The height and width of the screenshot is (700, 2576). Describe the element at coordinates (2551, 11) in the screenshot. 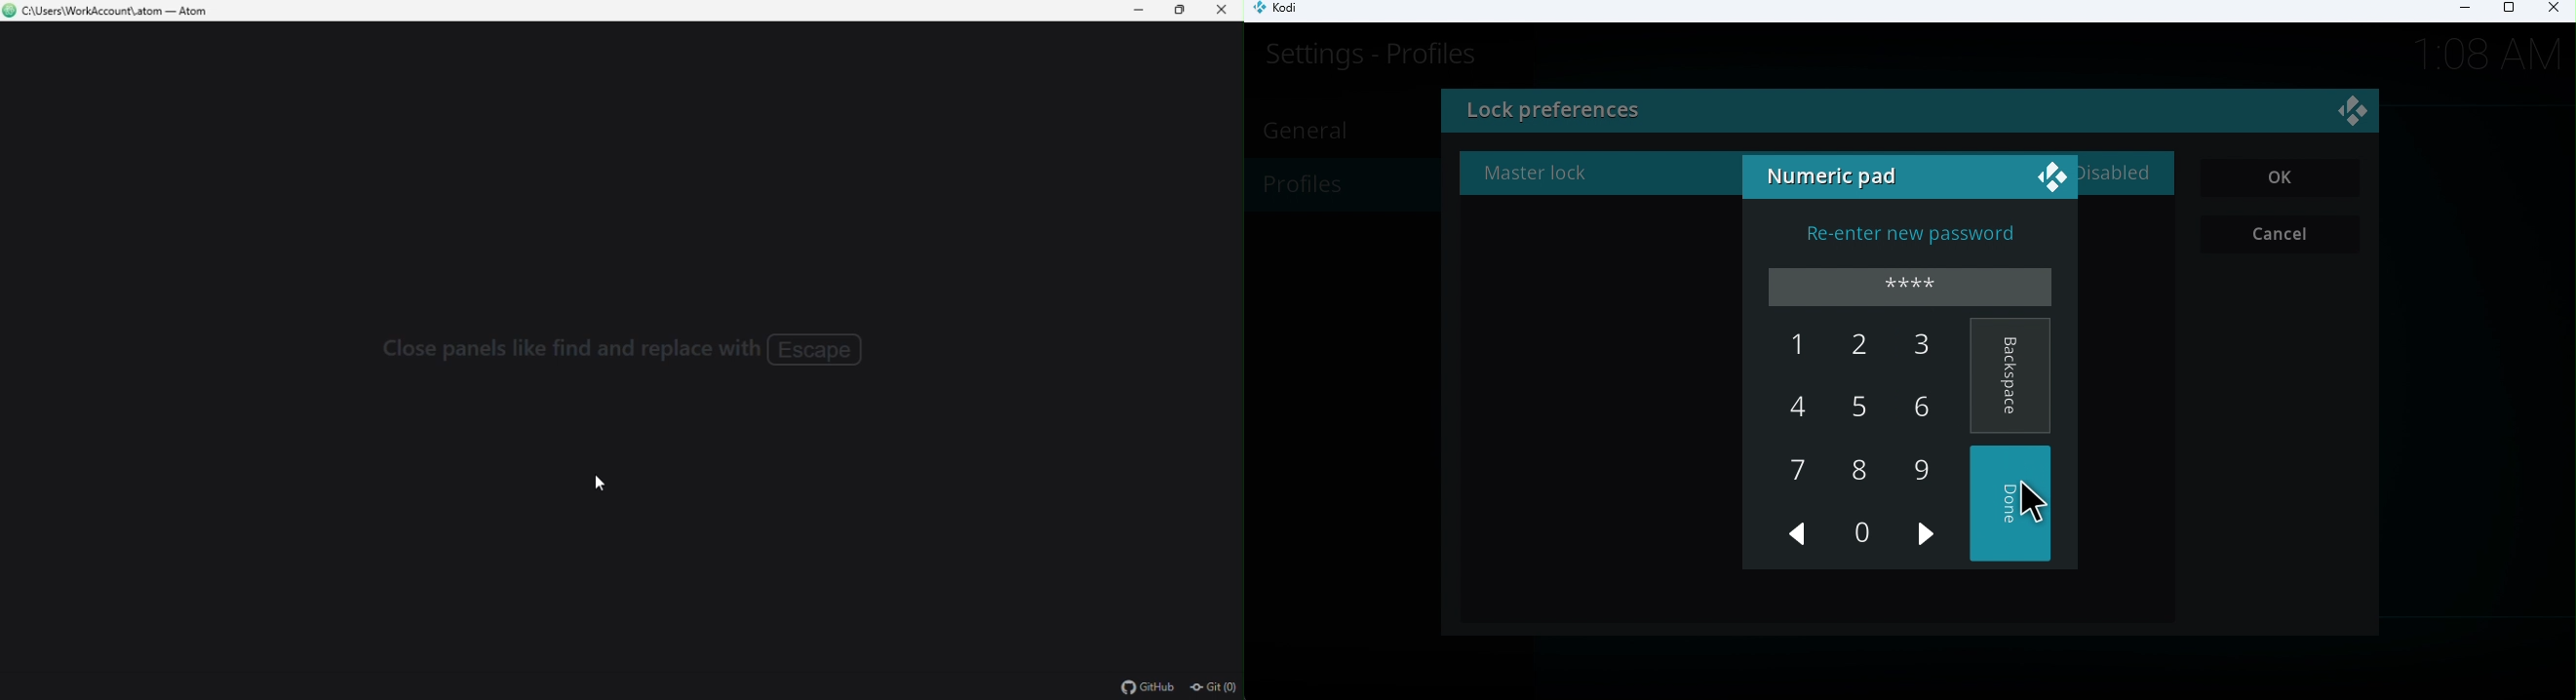

I see `Close` at that location.